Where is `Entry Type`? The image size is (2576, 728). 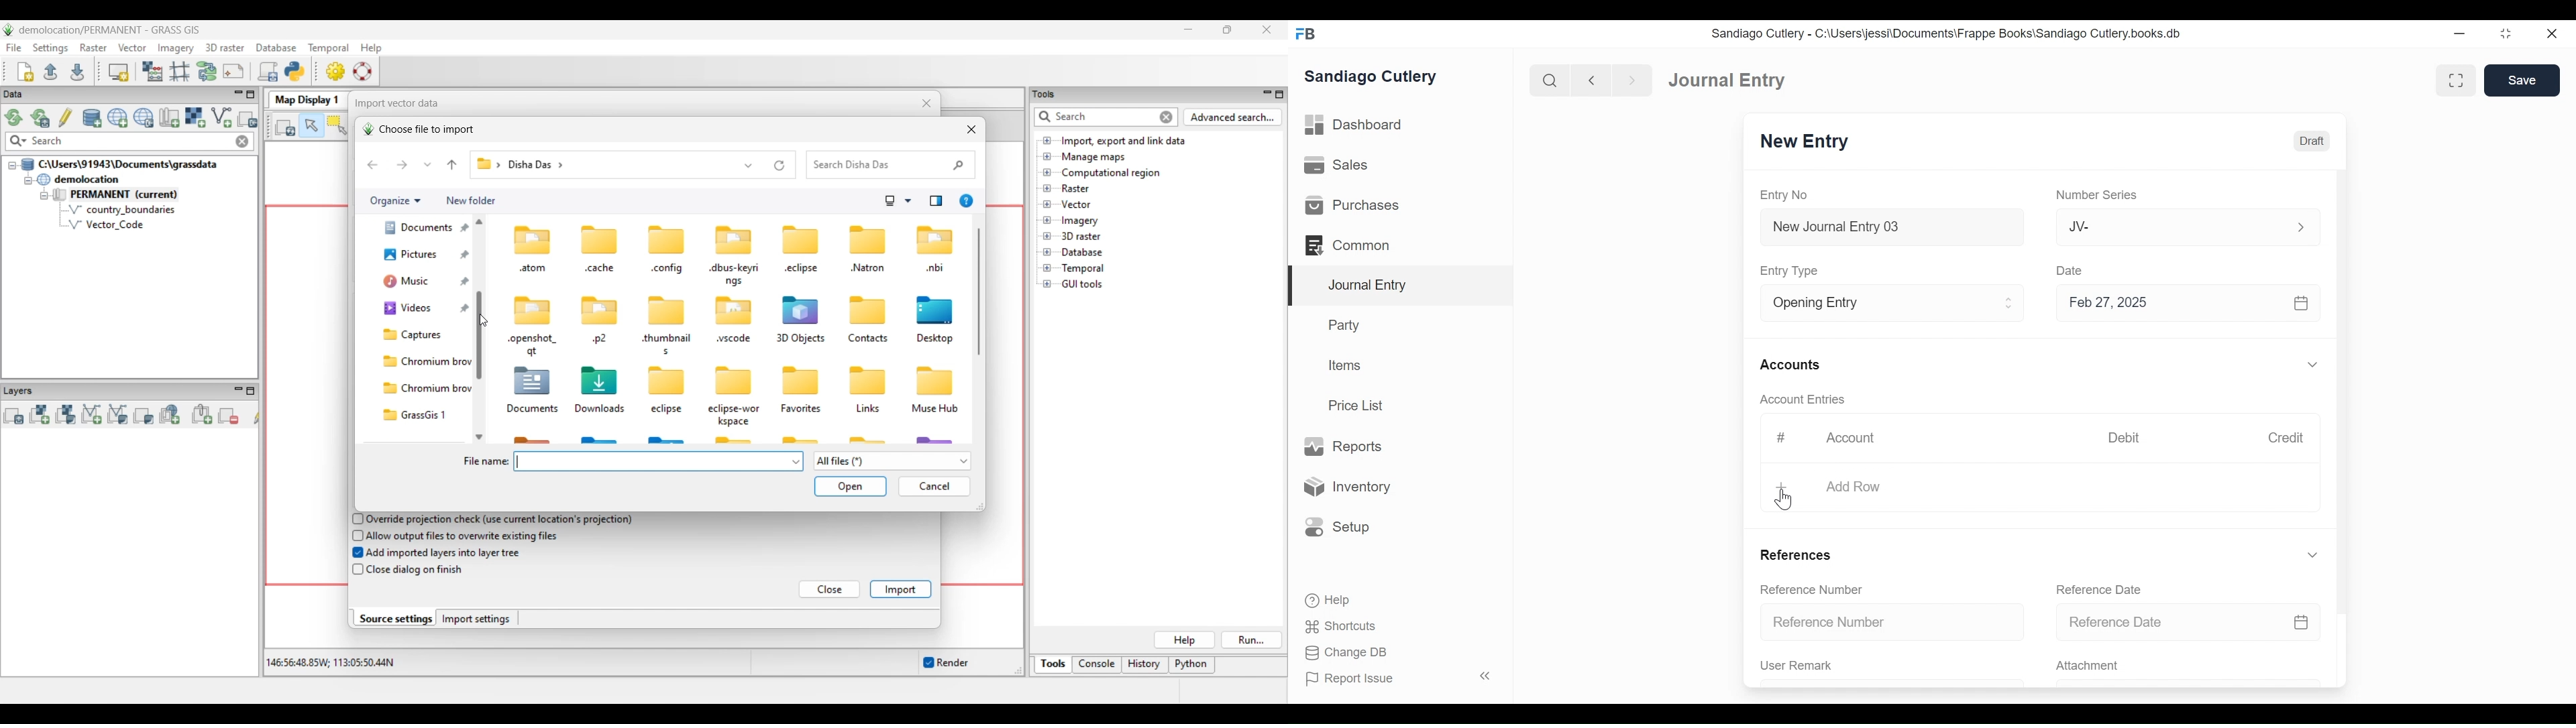 Entry Type is located at coordinates (1874, 303).